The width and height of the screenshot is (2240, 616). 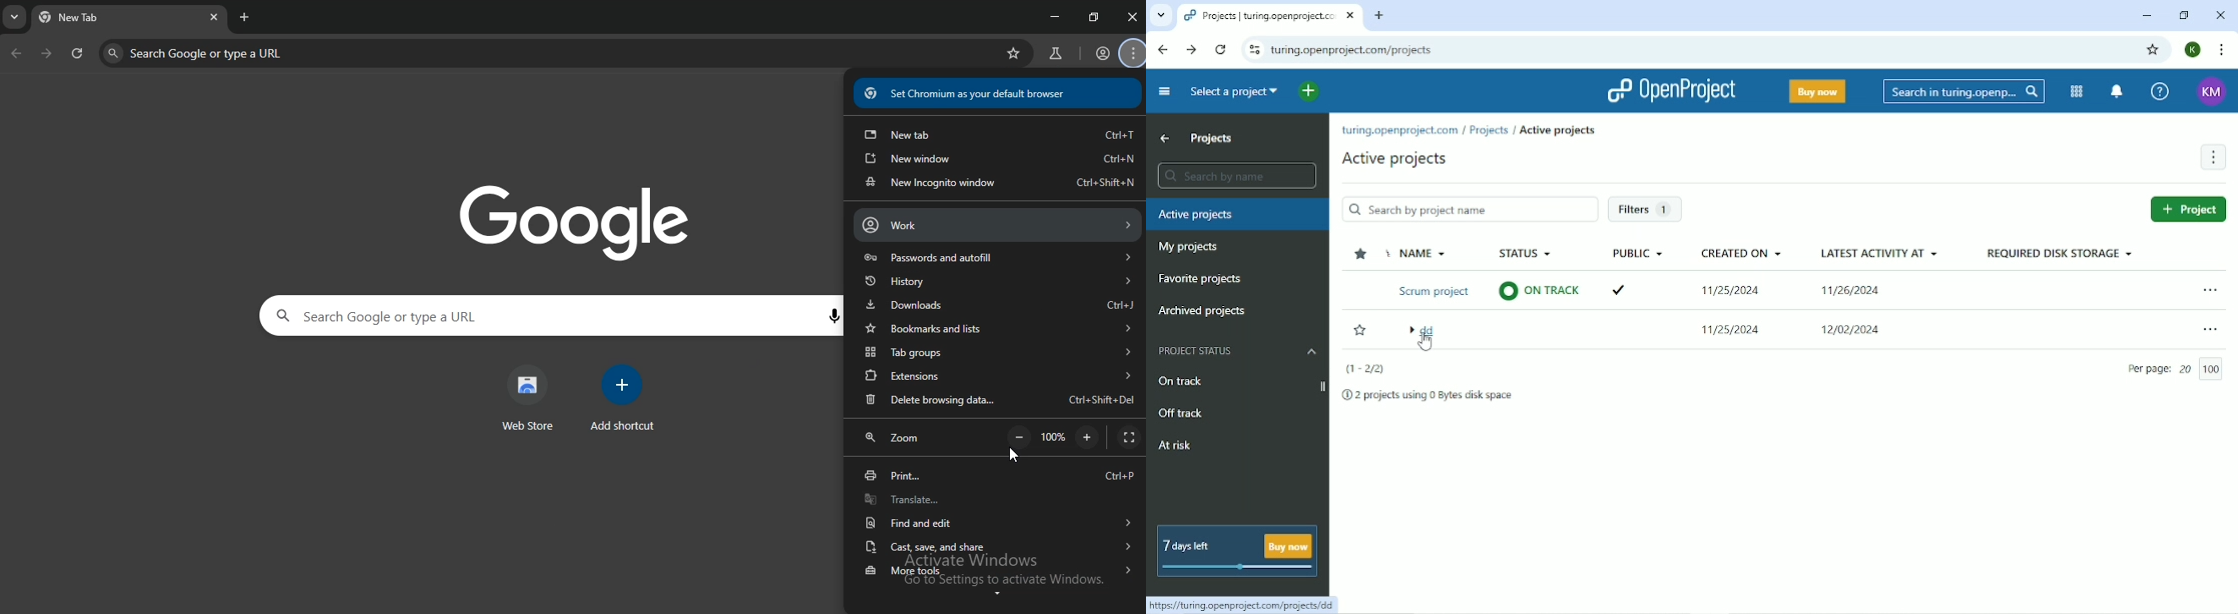 I want to click on More, so click(x=2213, y=158).